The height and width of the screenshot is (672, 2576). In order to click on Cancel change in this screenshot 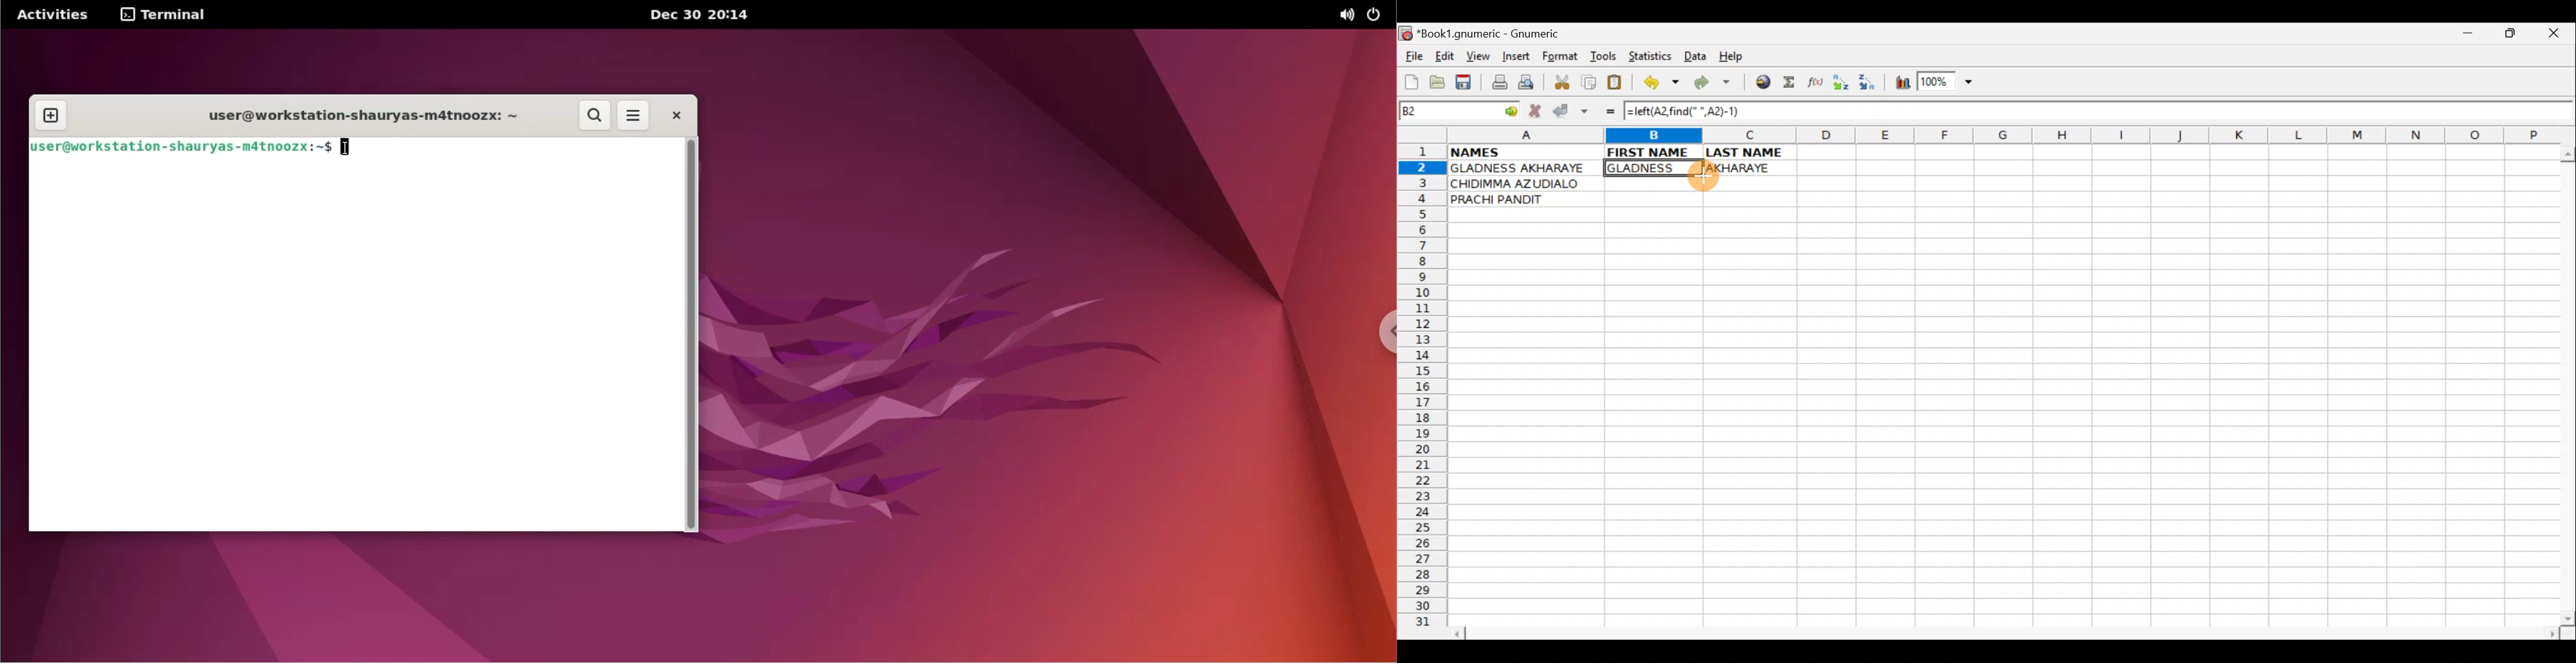, I will do `click(1538, 109)`.